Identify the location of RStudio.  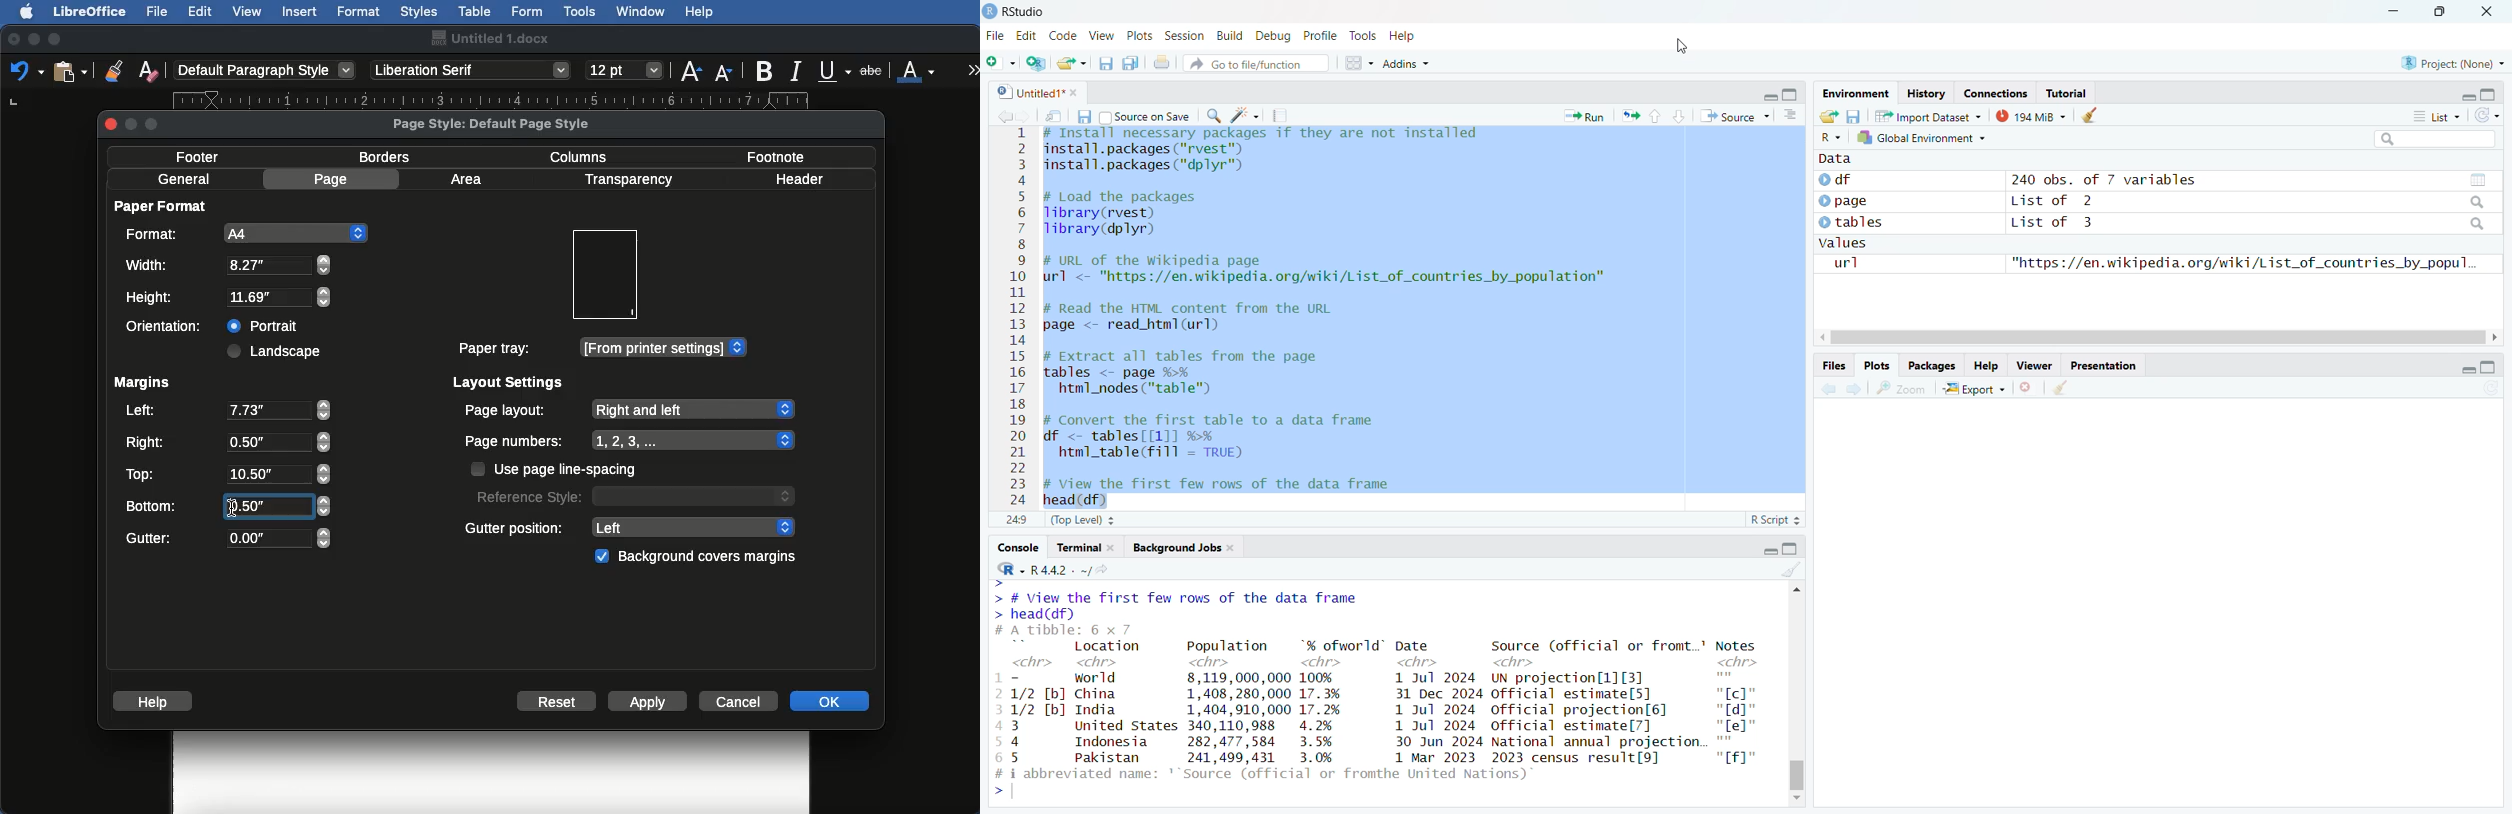
(1022, 12).